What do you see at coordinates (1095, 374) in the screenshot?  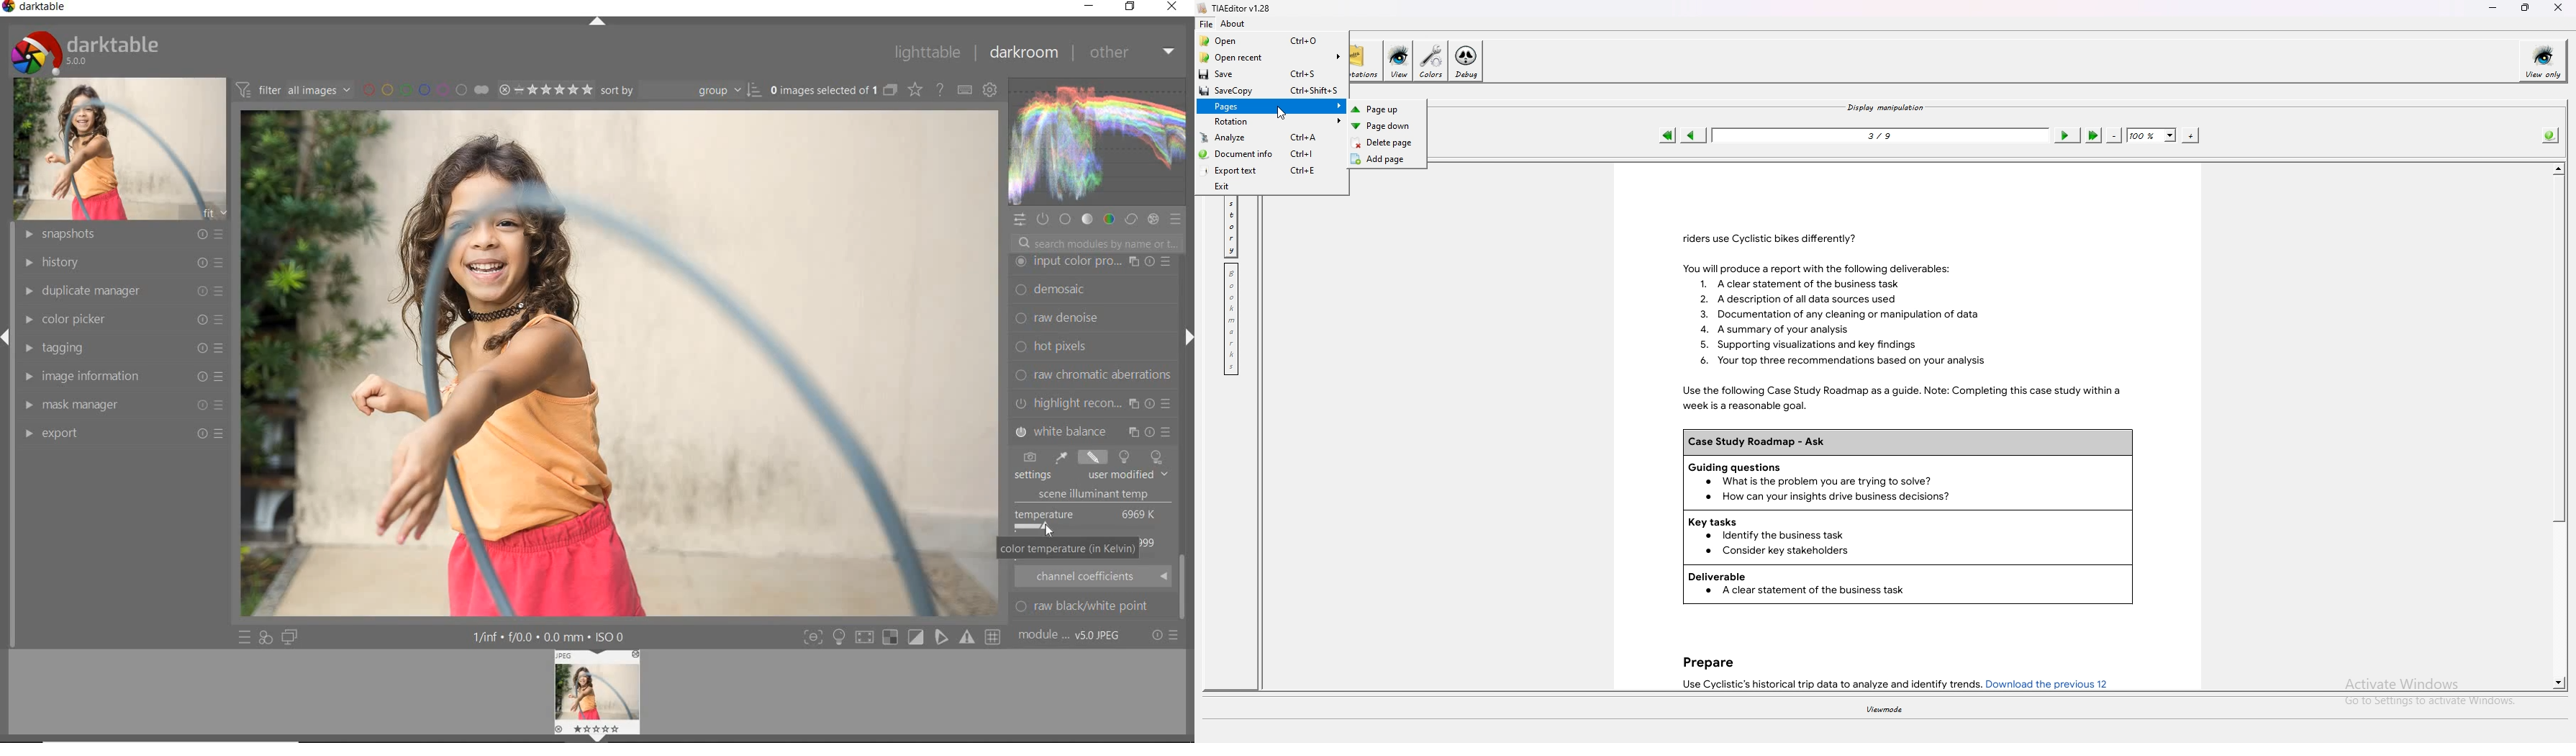 I see `color reconstruction` at bounding box center [1095, 374].